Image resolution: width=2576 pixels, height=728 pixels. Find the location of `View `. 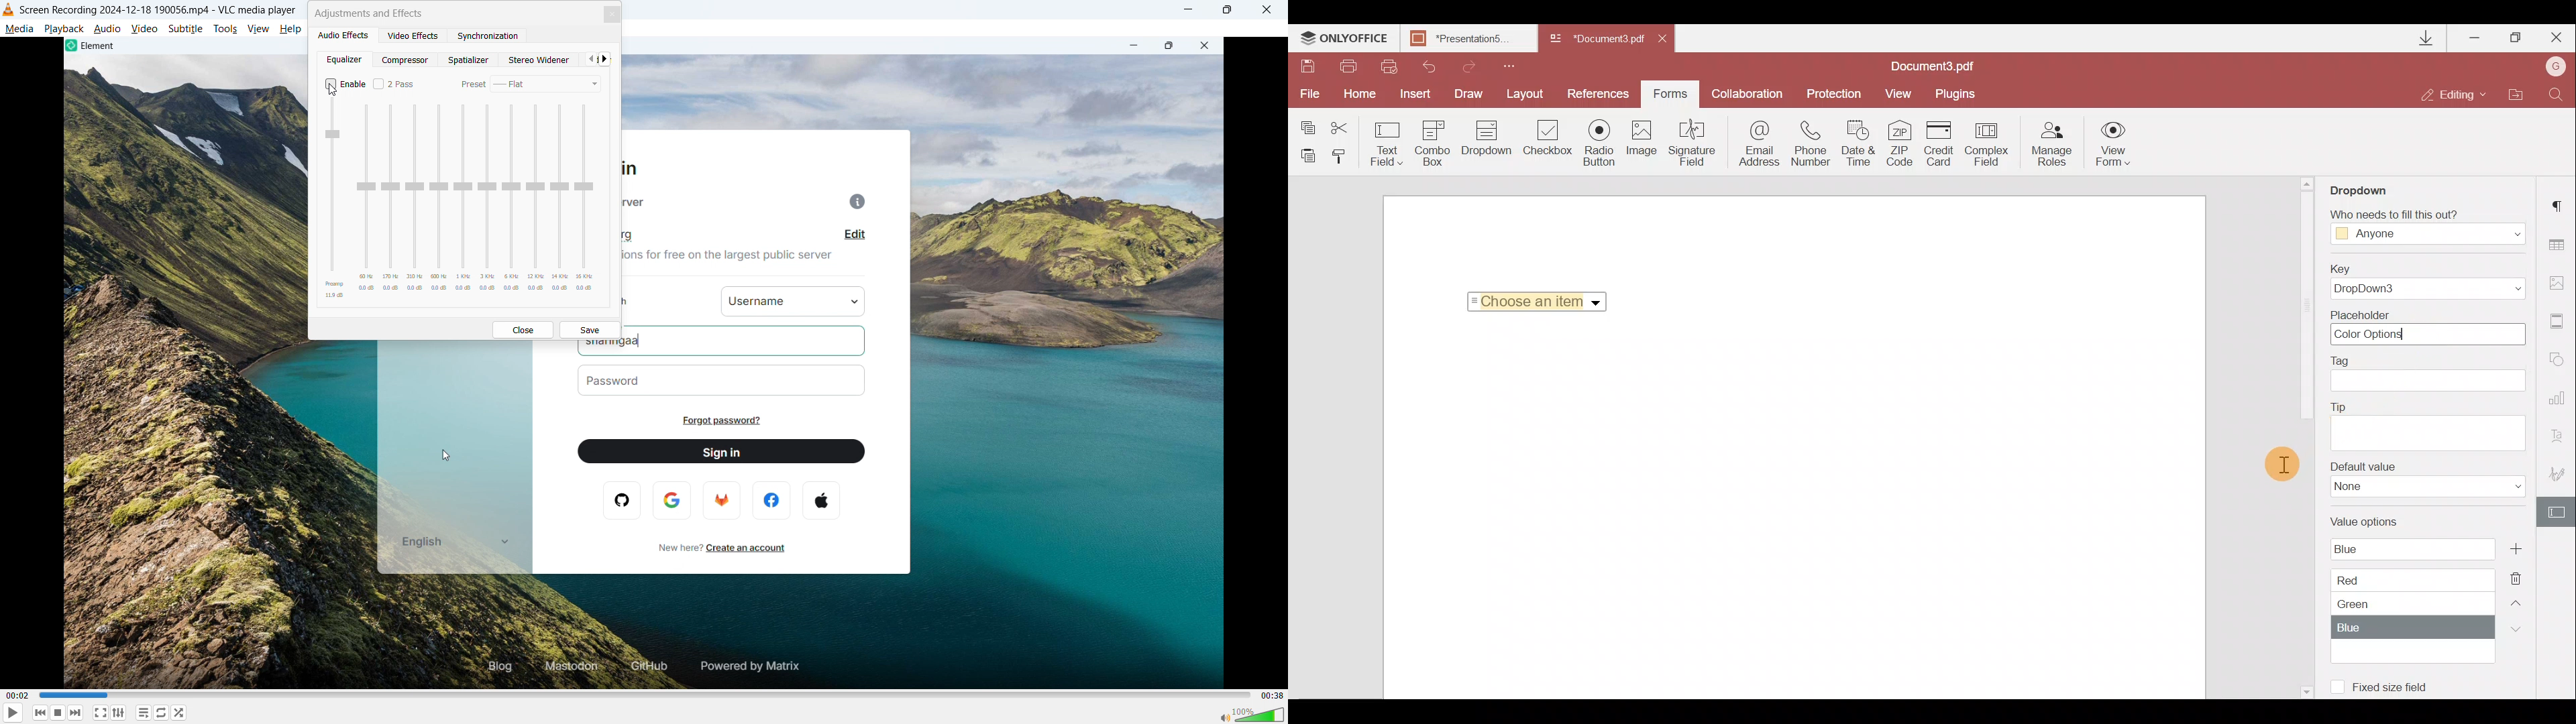

View  is located at coordinates (258, 29).